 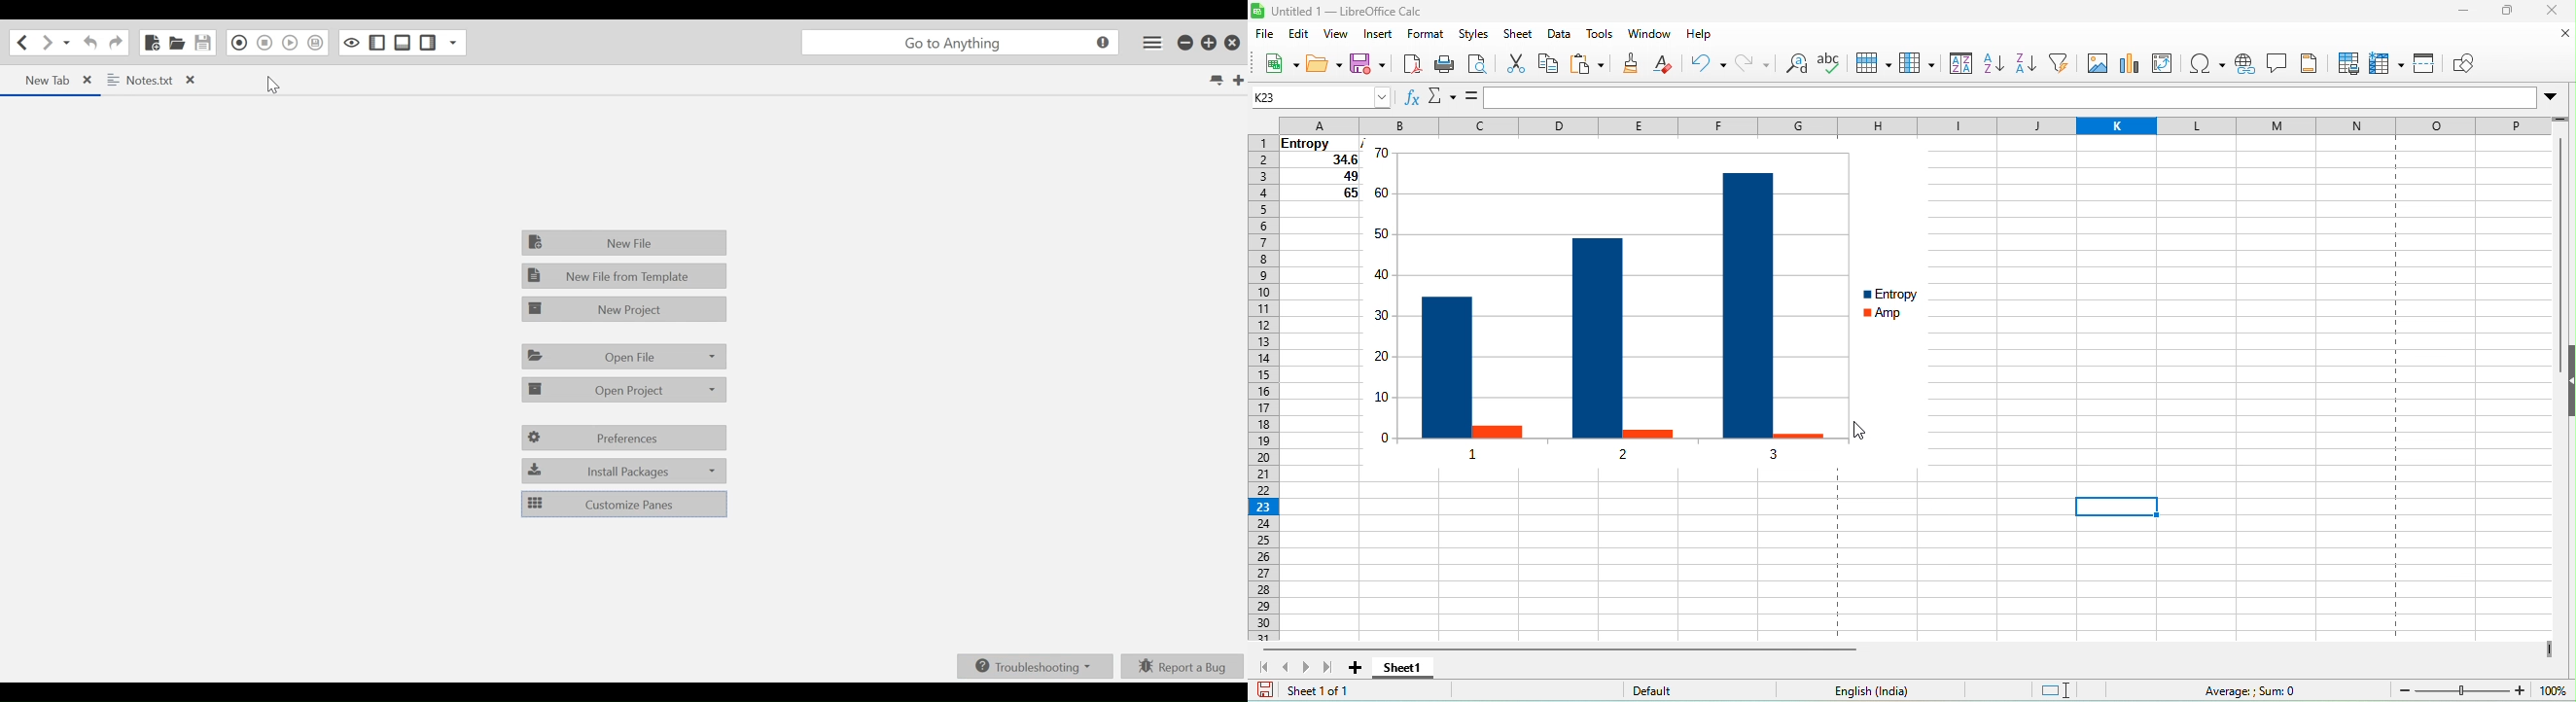 What do you see at coordinates (1593, 64) in the screenshot?
I see `paste` at bounding box center [1593, 64].